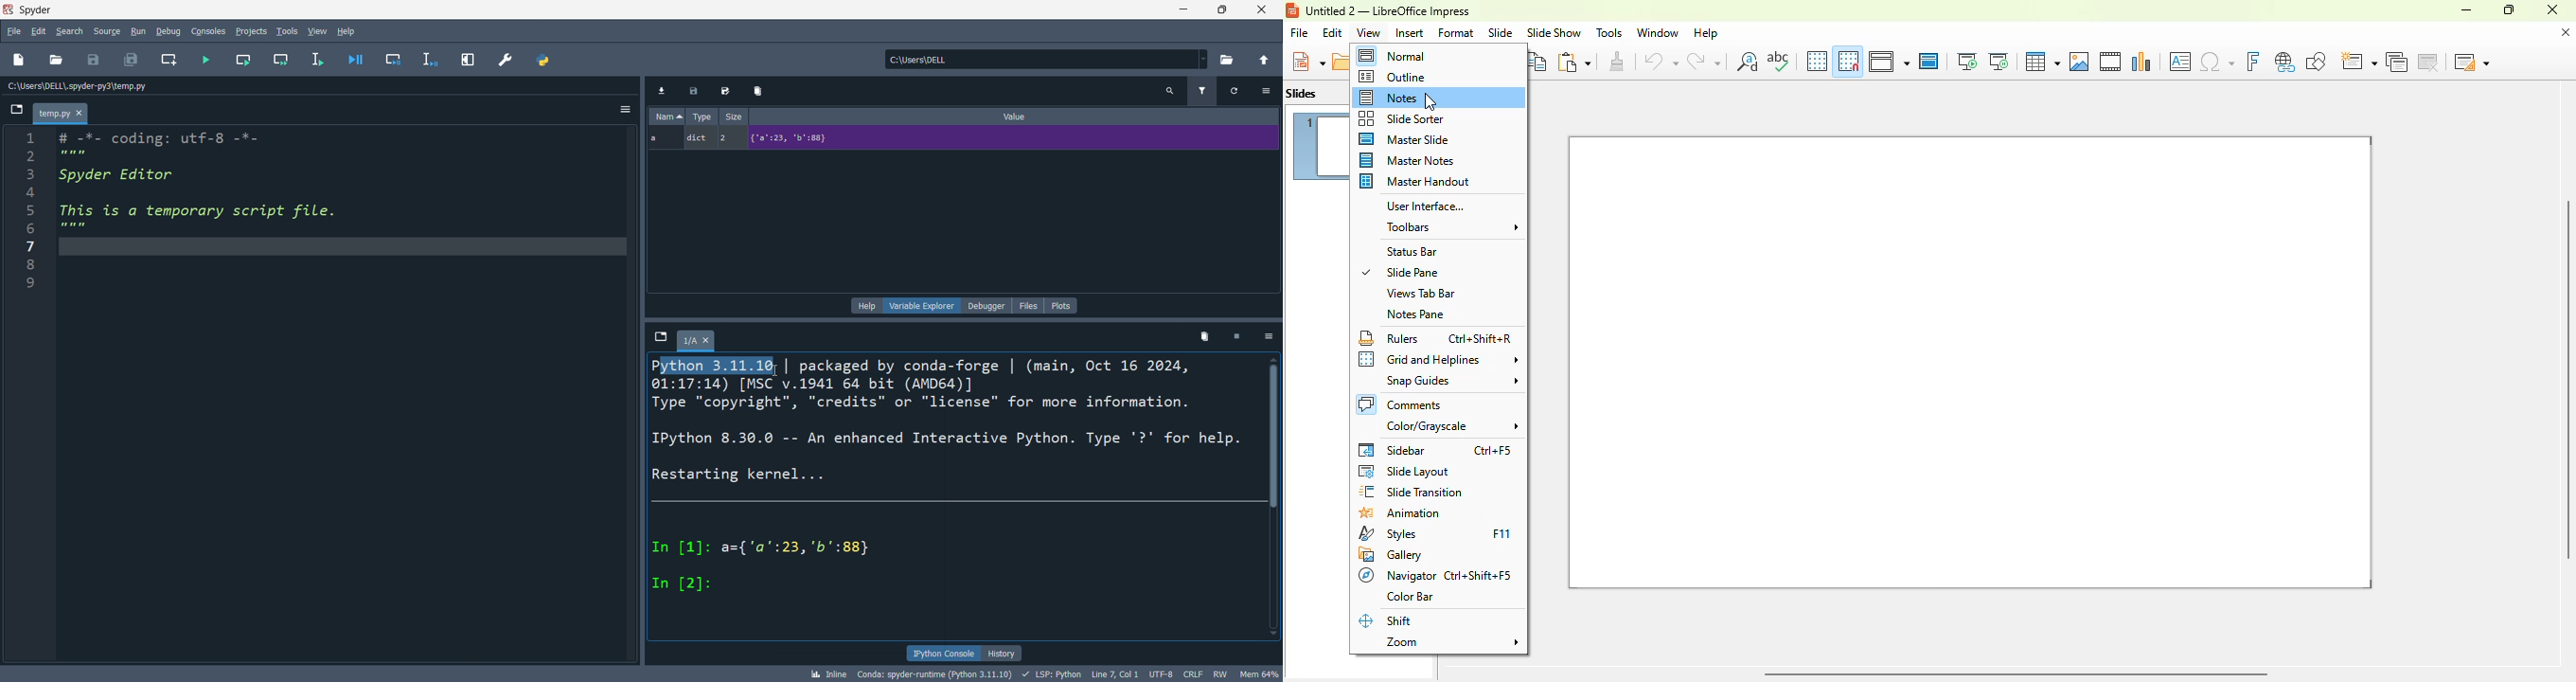 Image resolution: width=2576 pixels, height=700 pixels. Describe the element at coordinates (956, 509) in the screenshot. I see `ipython console pane` at that location.